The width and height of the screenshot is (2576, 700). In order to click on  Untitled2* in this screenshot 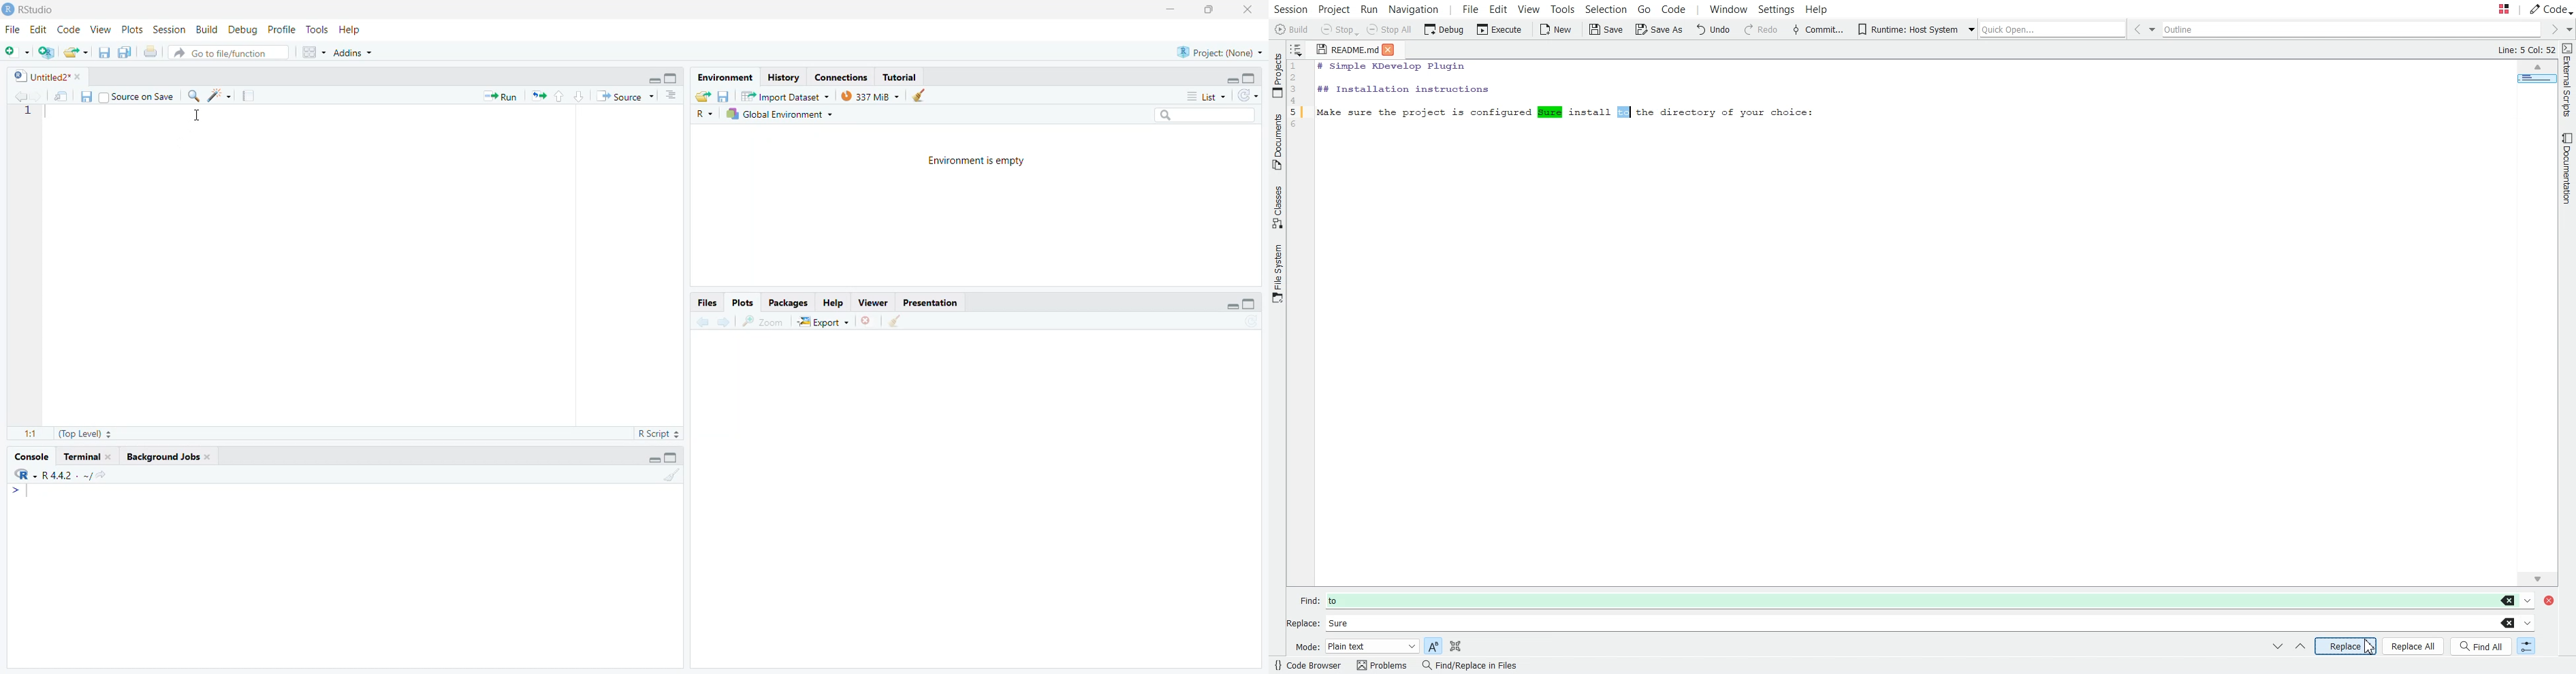, I will do `click(50, 77)`.